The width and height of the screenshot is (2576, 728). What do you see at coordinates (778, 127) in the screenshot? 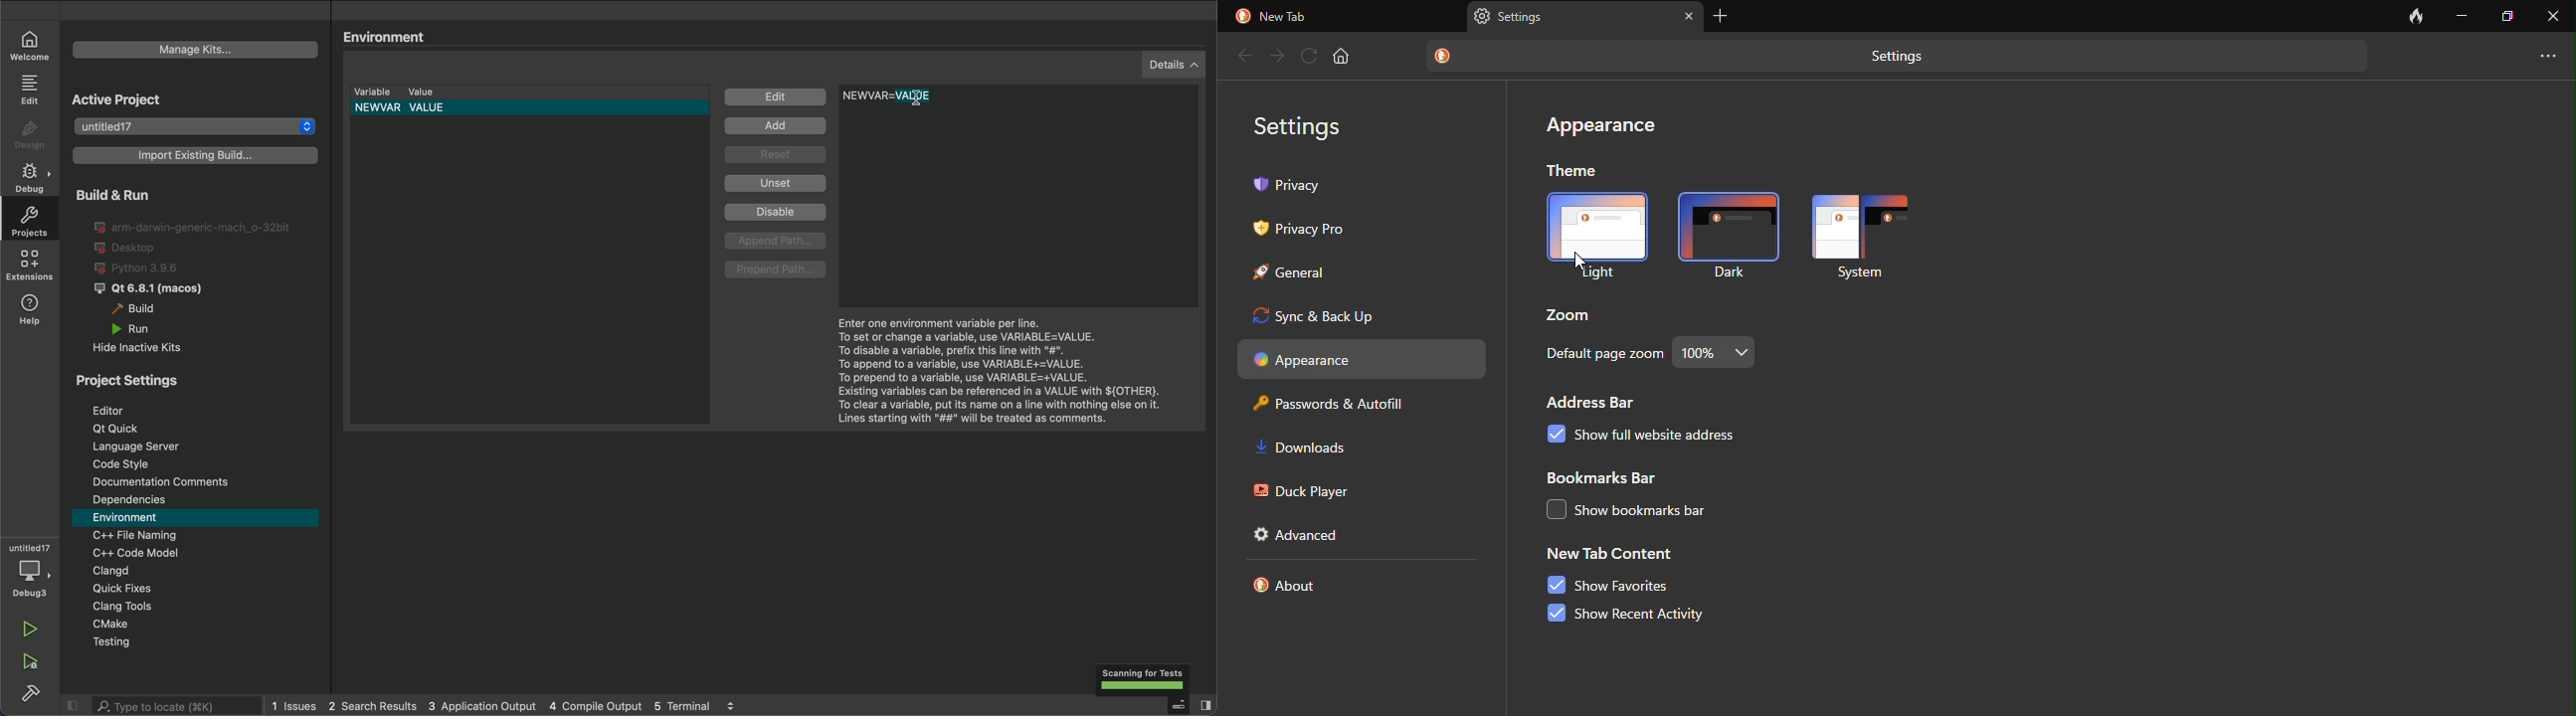
I see `Add` at bounding box center [778, 127].